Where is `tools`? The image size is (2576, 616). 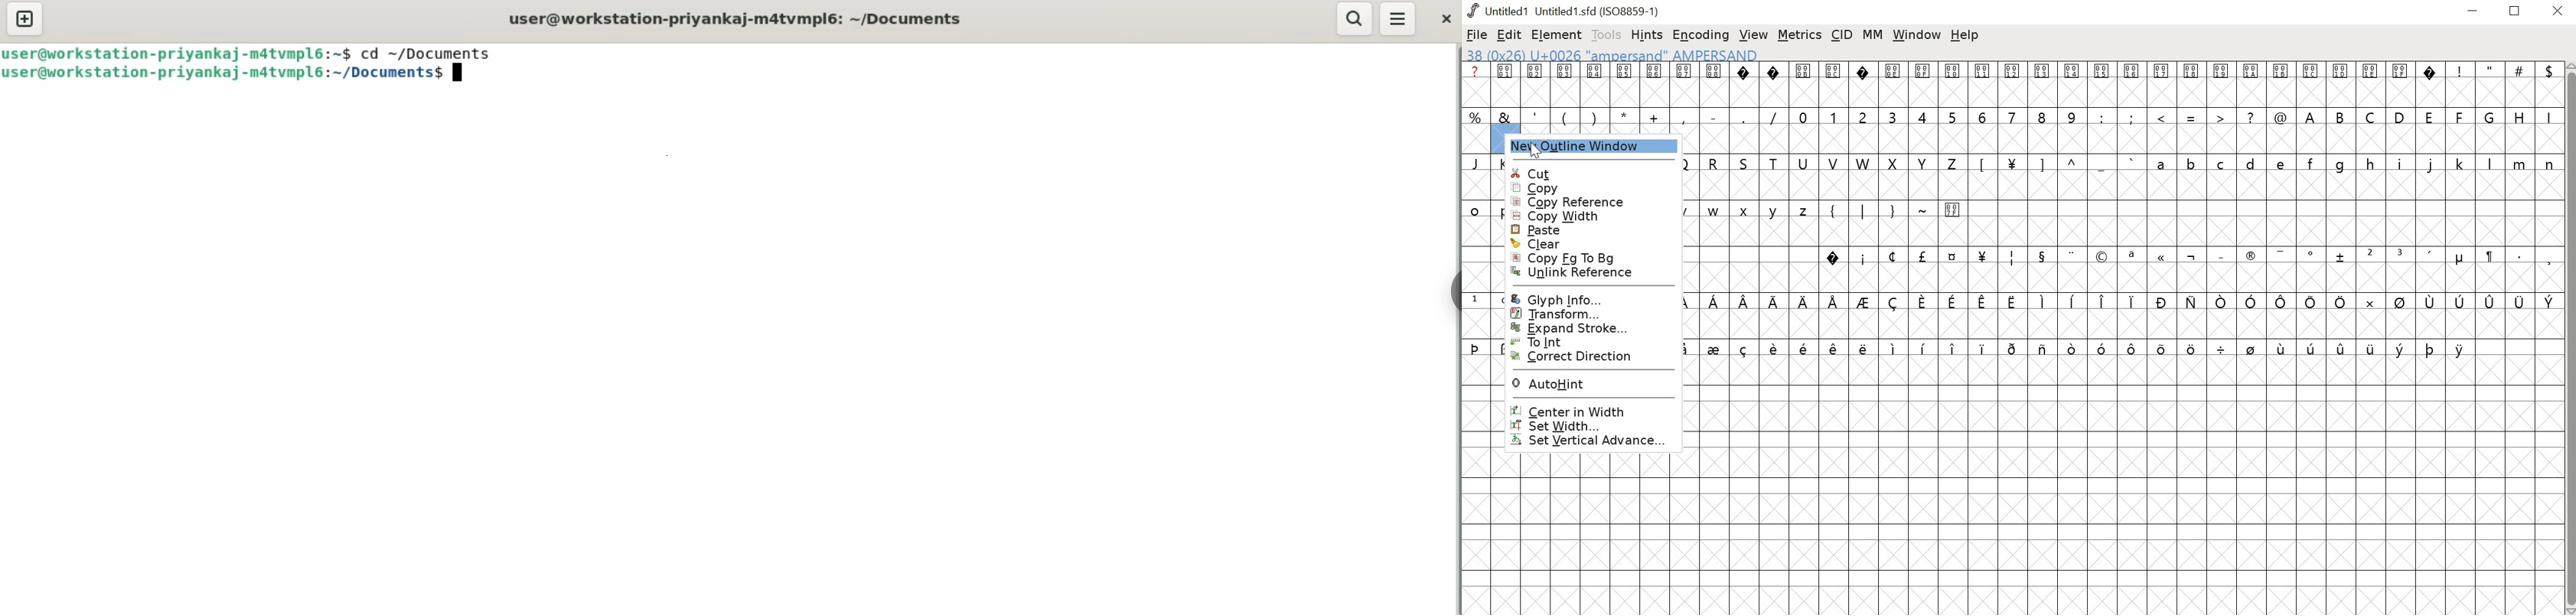
tools is located at coordinates (1604, 34).